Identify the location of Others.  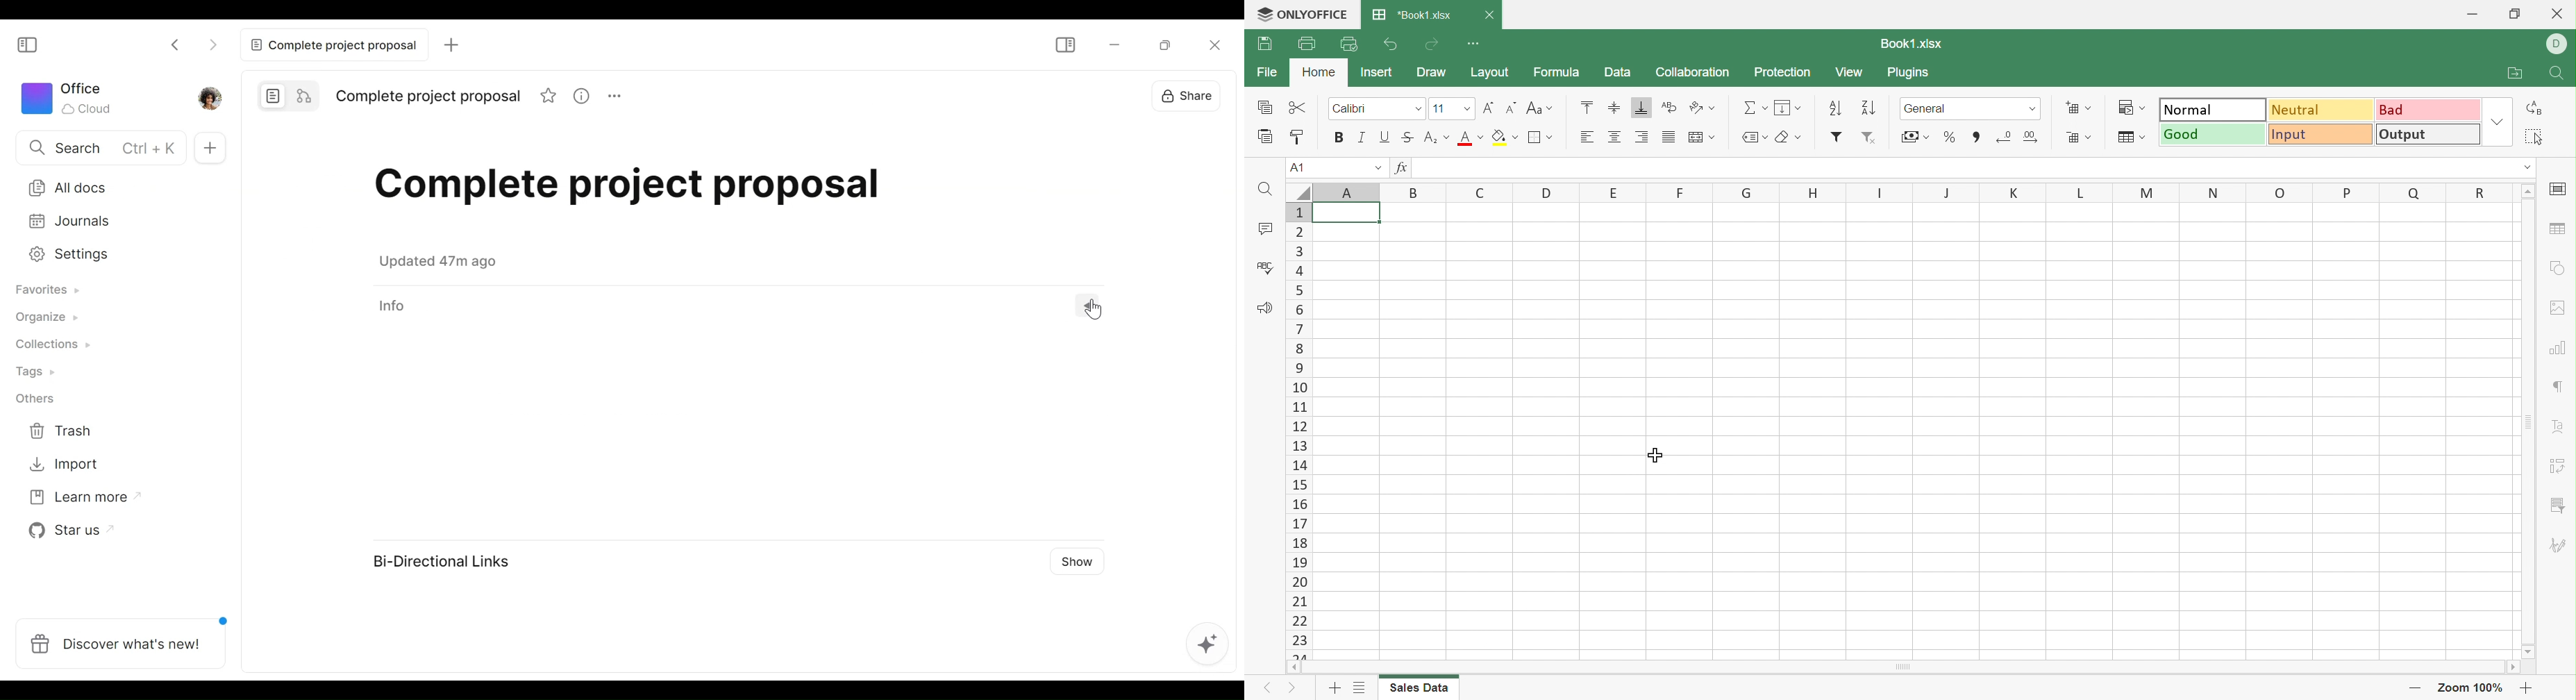
(41, 401).